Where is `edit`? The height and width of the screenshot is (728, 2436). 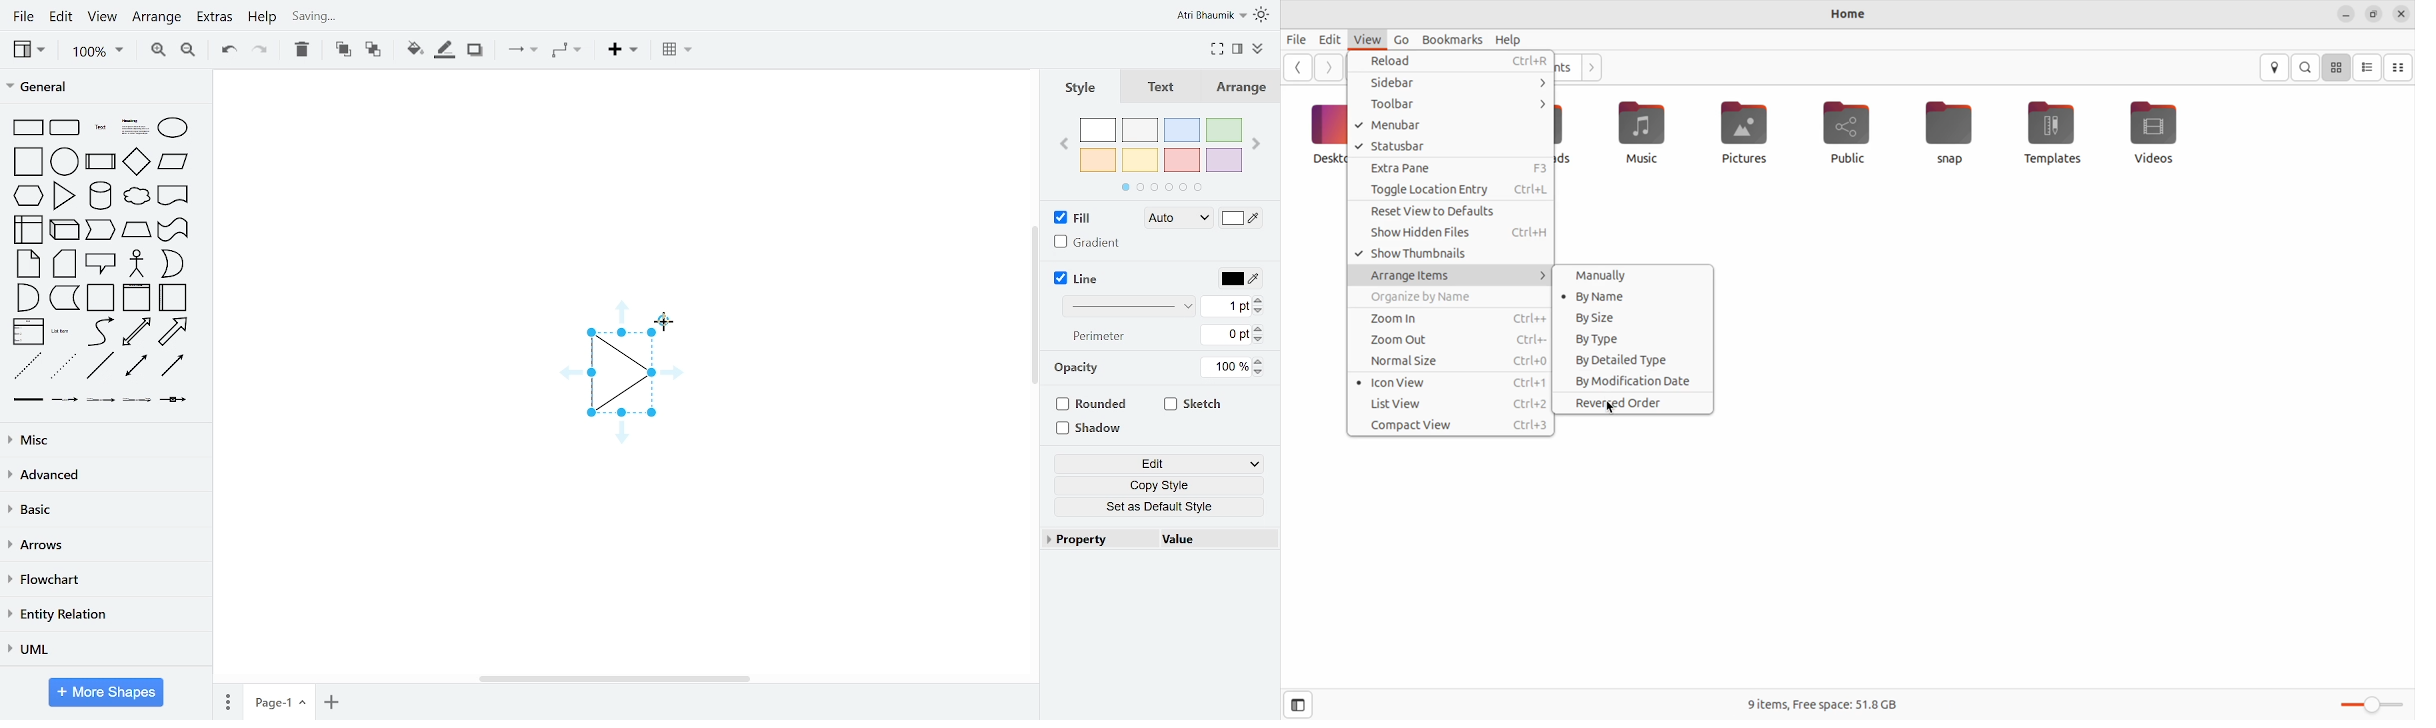 edit is located at coordinates (62, 17).